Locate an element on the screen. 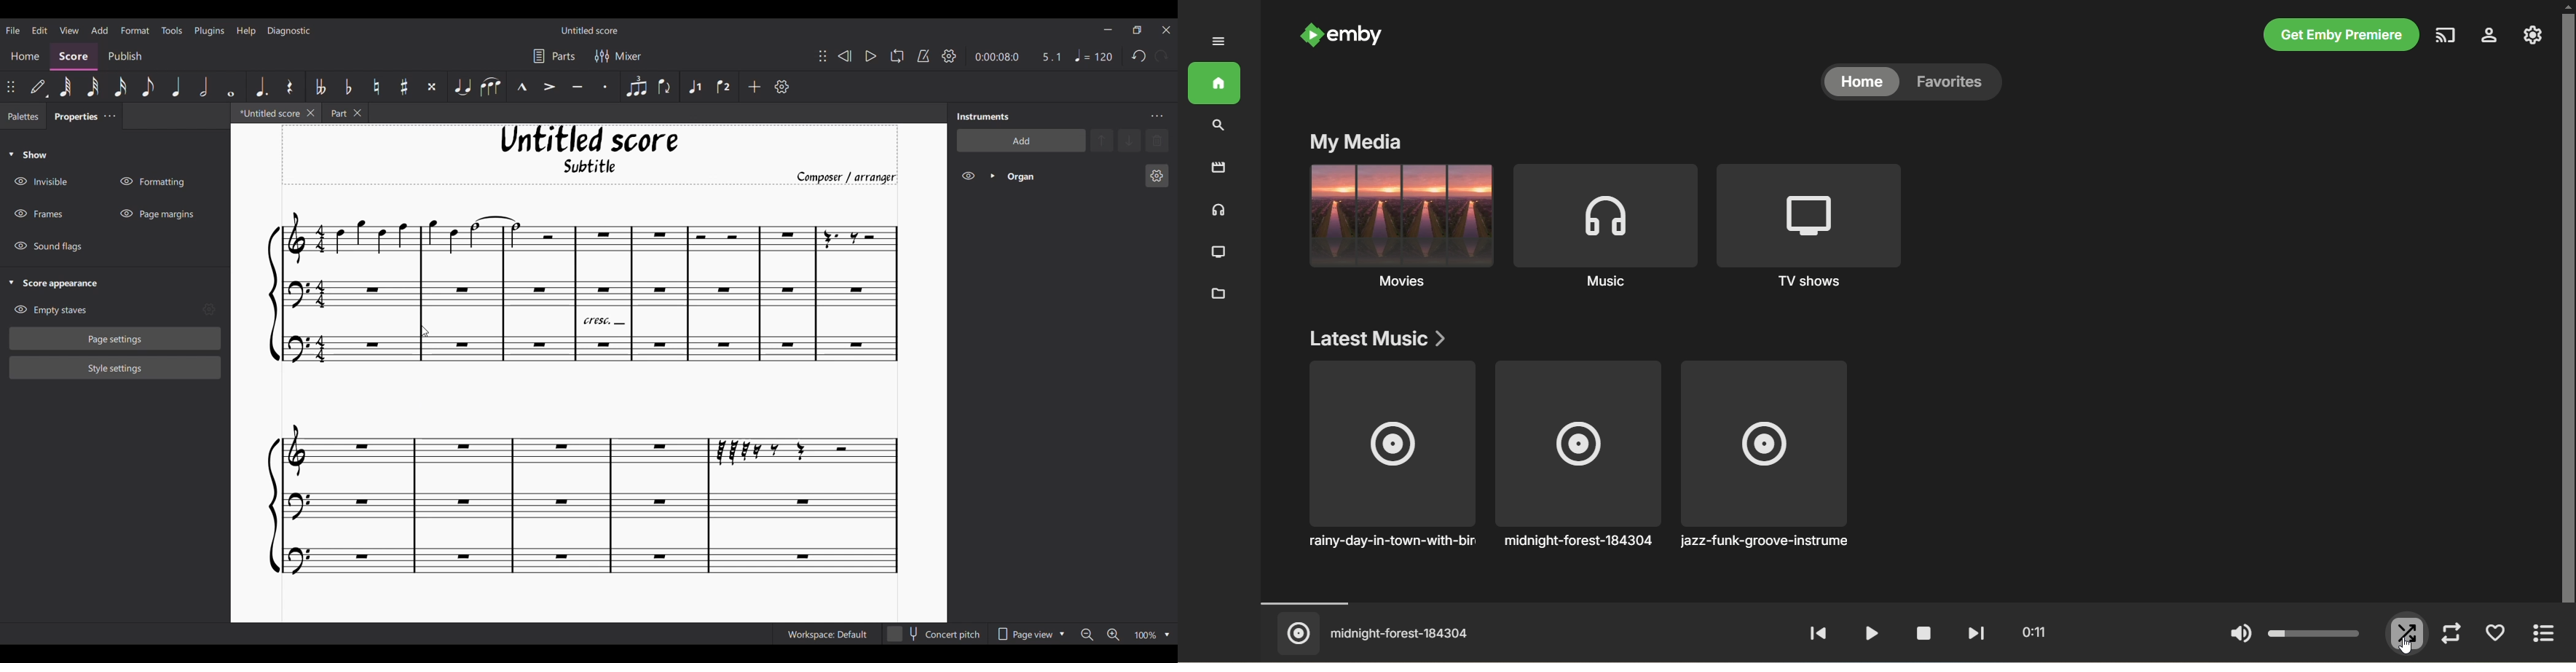 Image resolution: width=2576 pixels, height=672 pixels. 64th note is located at coordinates (65, 88).